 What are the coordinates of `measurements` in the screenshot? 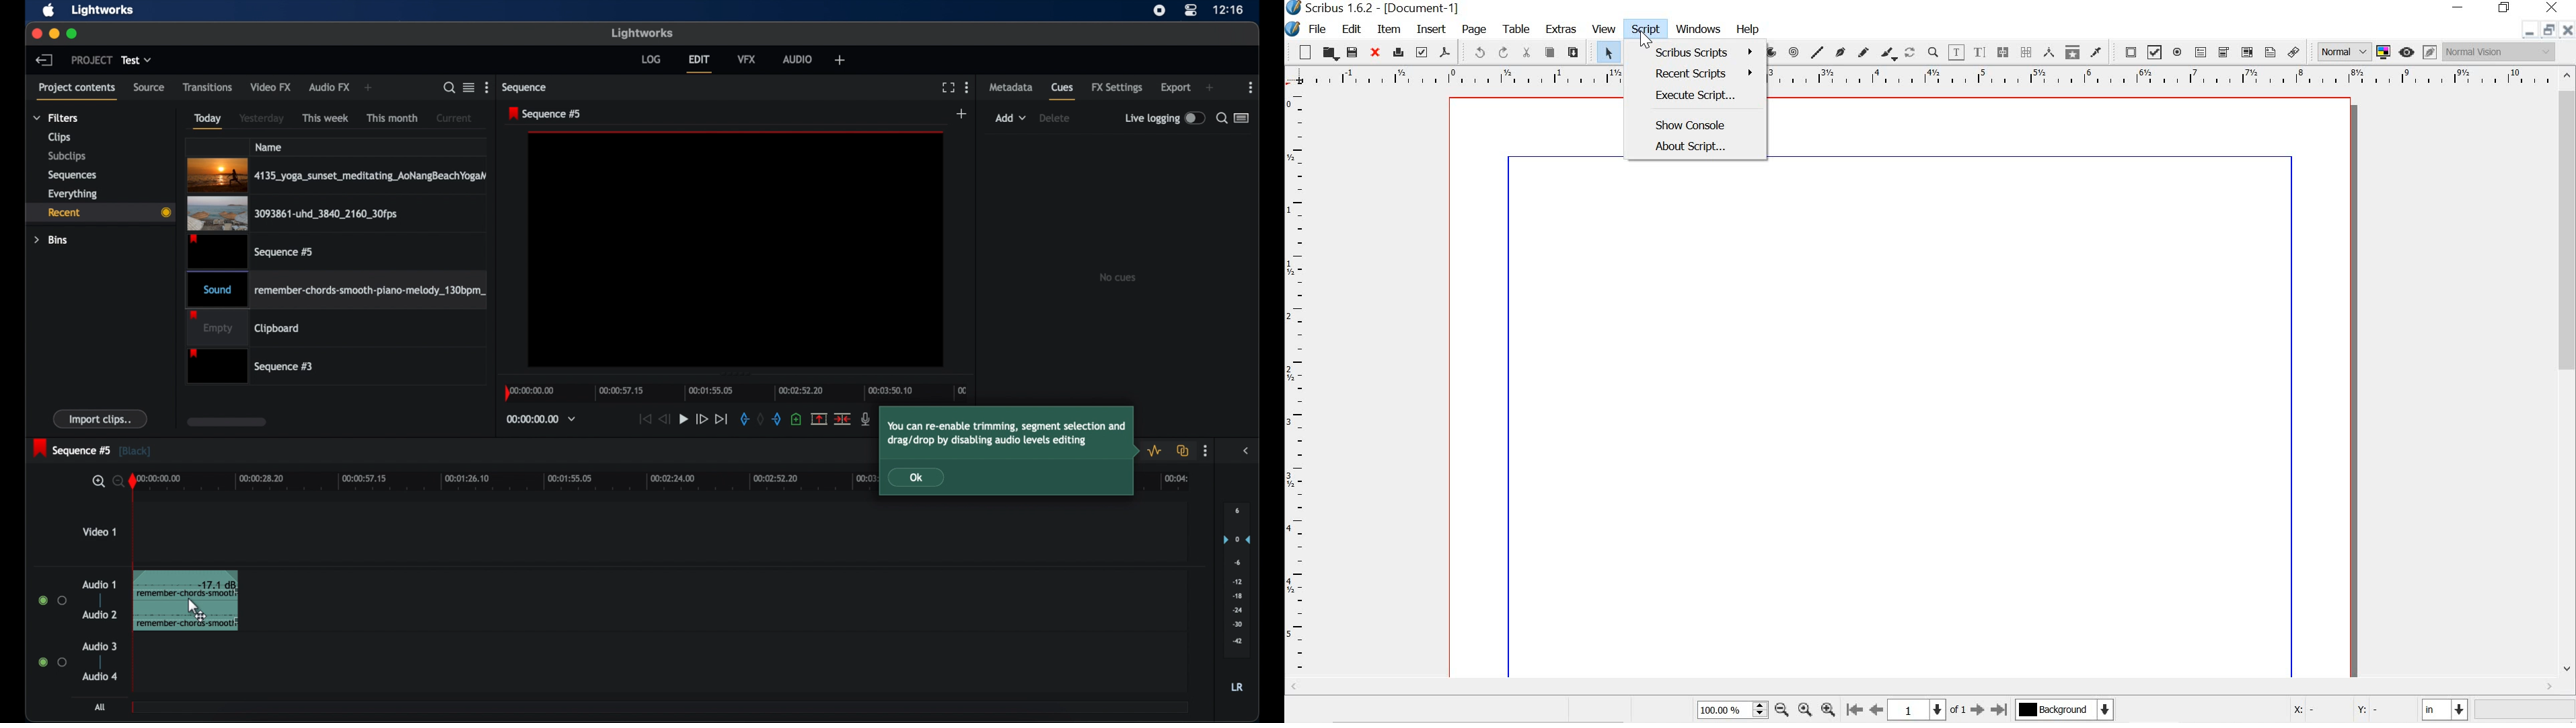 It's located at (2050, 53).